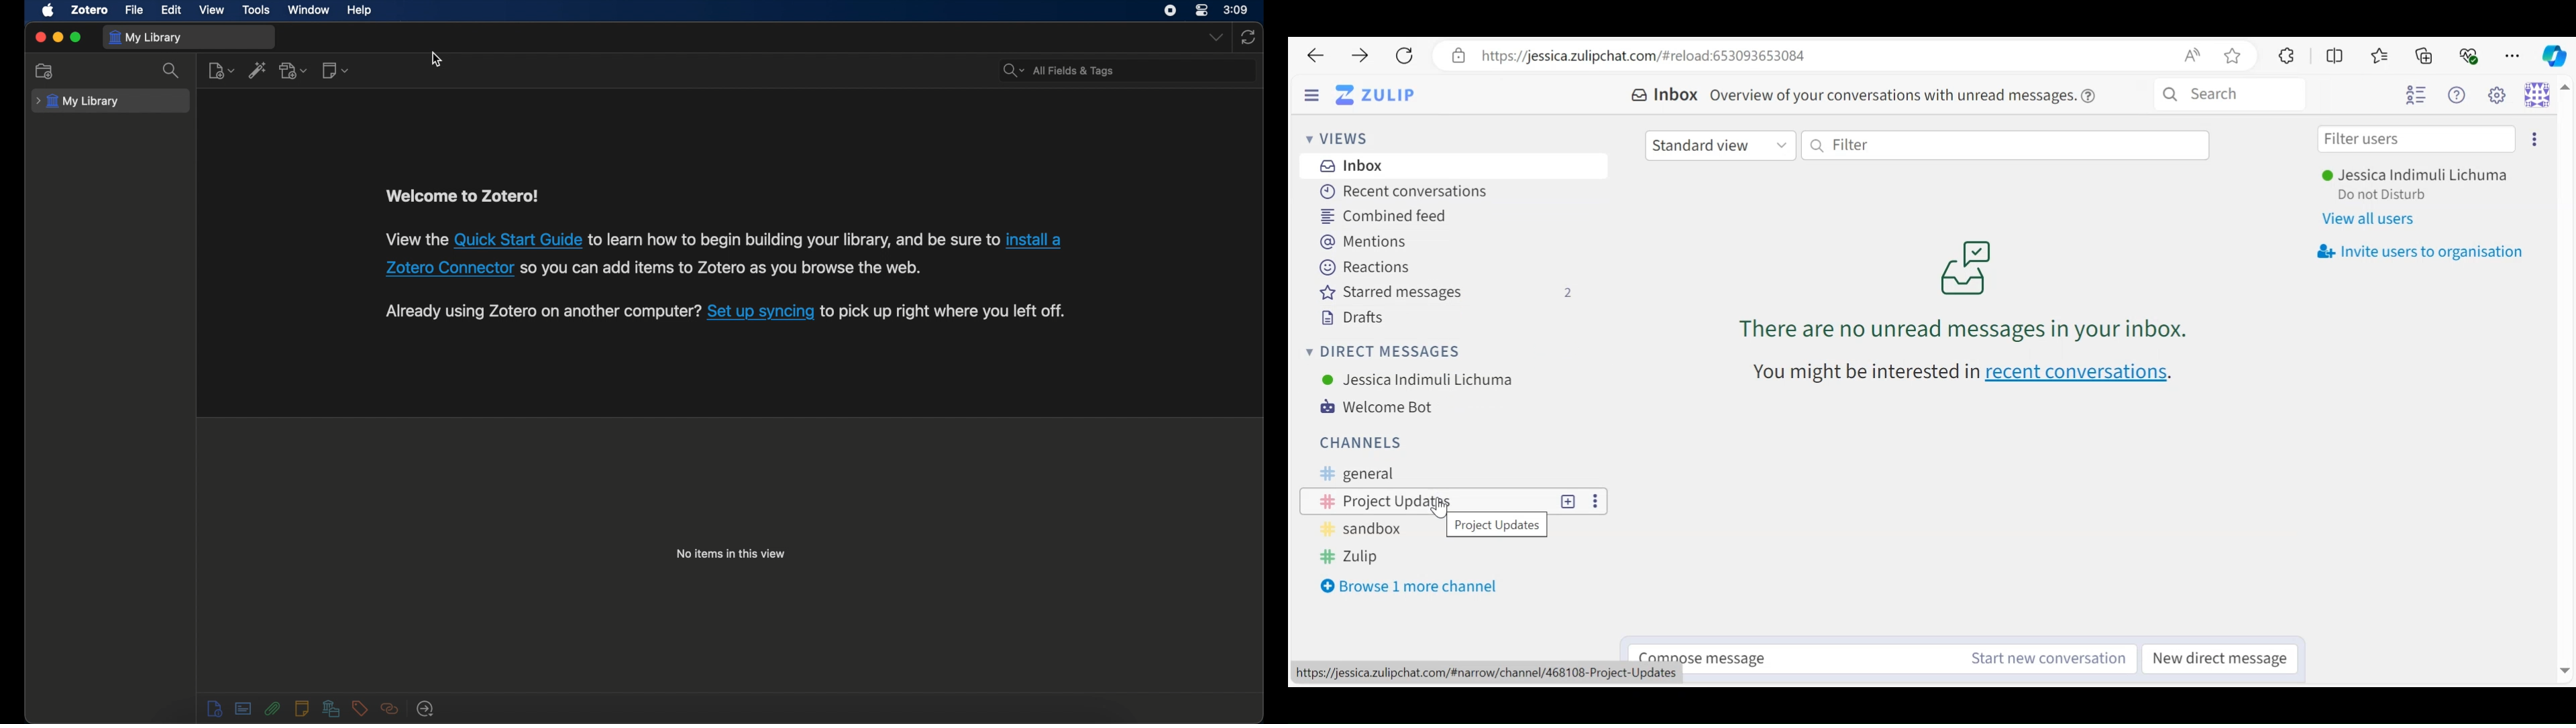 Image resolution: width=2576 pixels, height=728 pixels. Describe the element at coordinates (45, 71) in the screenshot. I see `collection` at that location.